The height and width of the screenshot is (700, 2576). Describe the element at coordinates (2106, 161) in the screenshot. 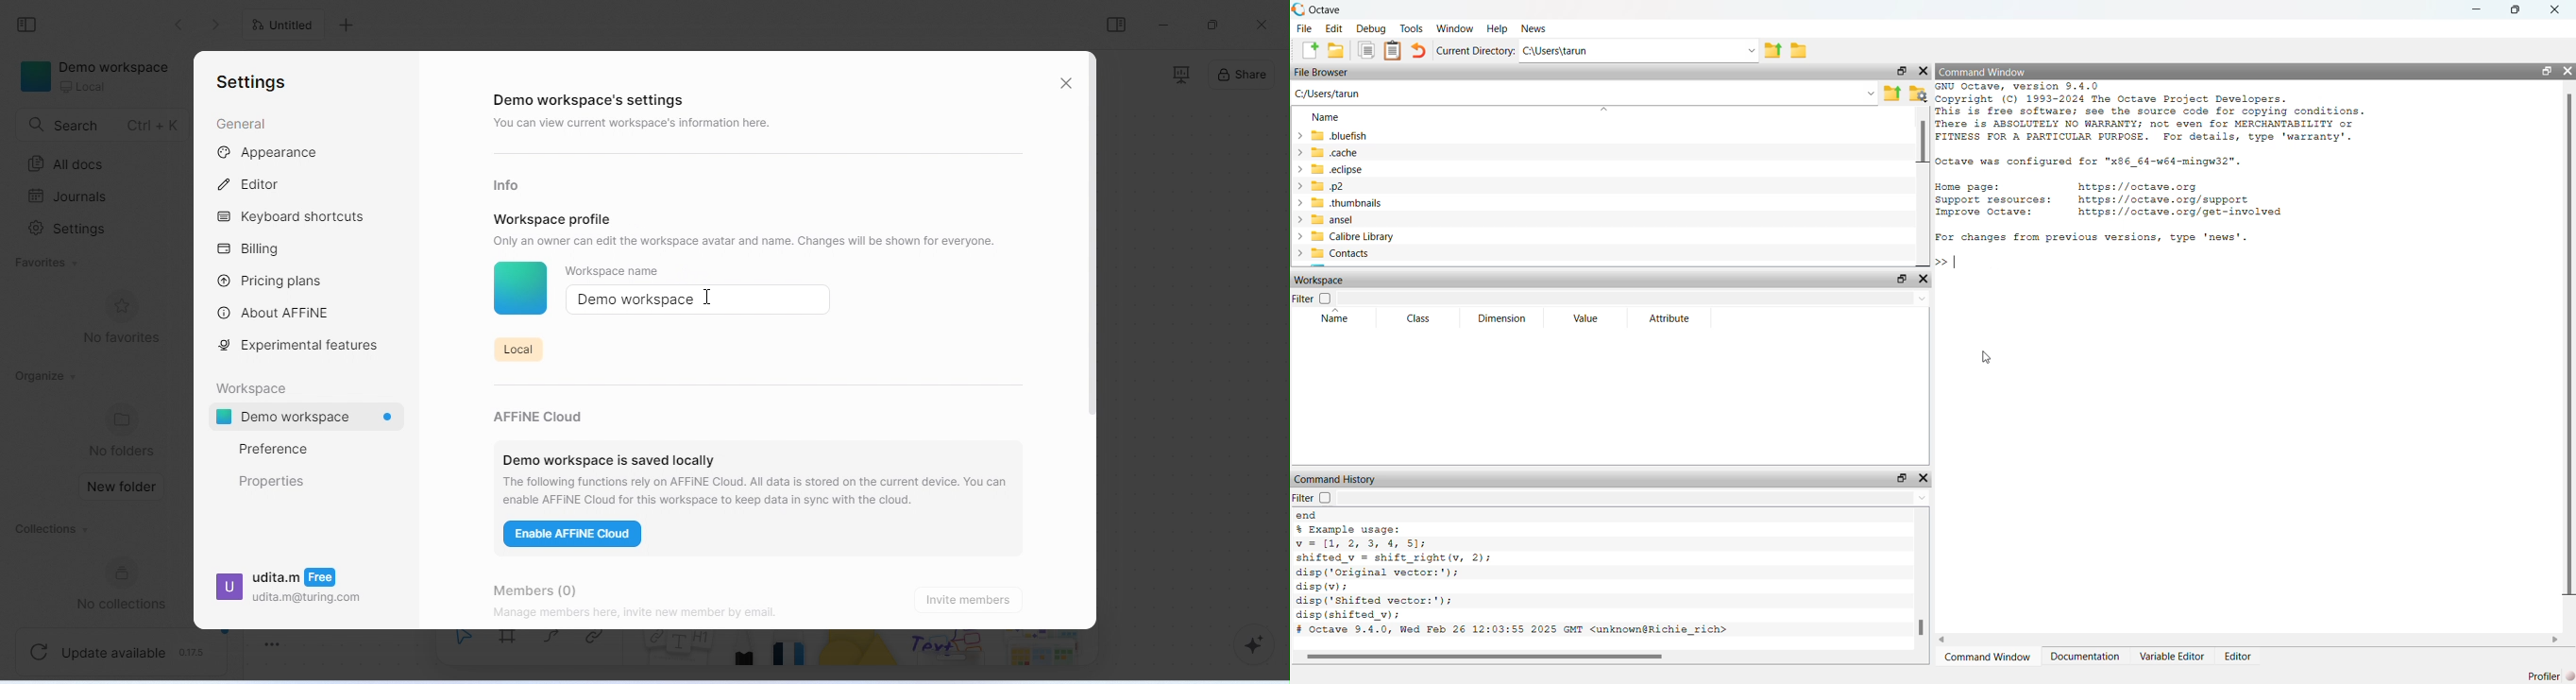

I see `detail of octave configuration` at that location.